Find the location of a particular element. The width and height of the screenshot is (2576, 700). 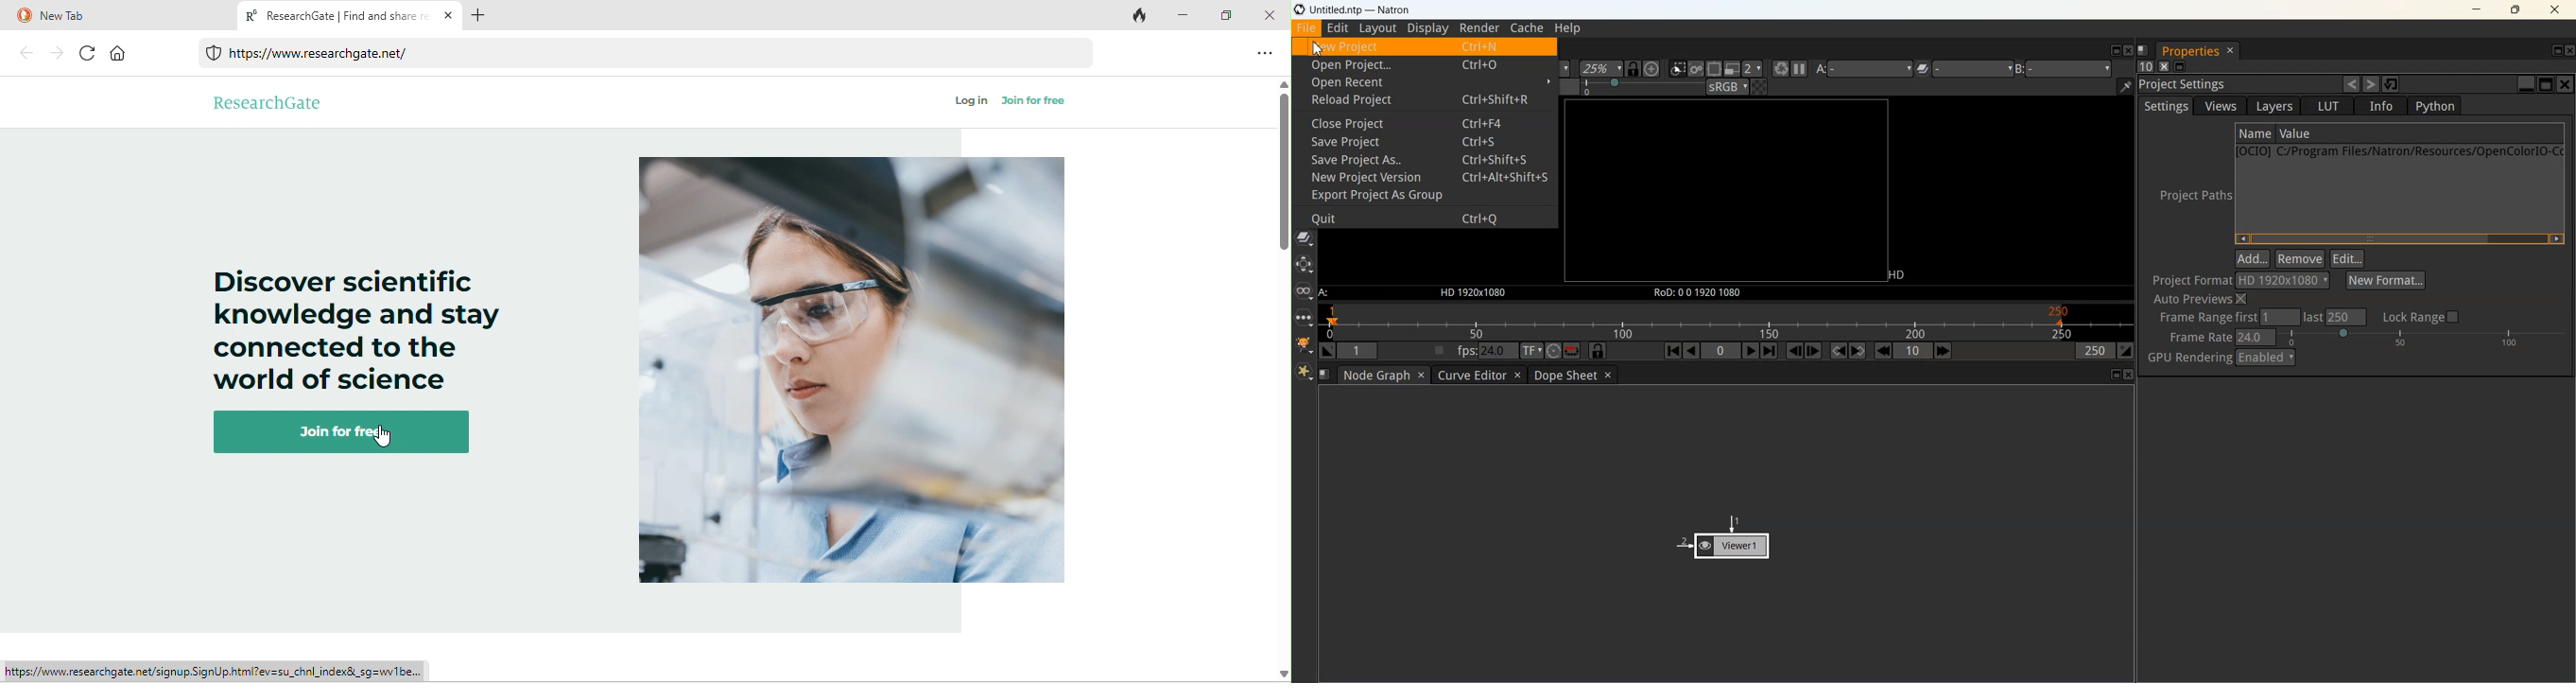

ResearchGate is located at coordinates (268, 101).